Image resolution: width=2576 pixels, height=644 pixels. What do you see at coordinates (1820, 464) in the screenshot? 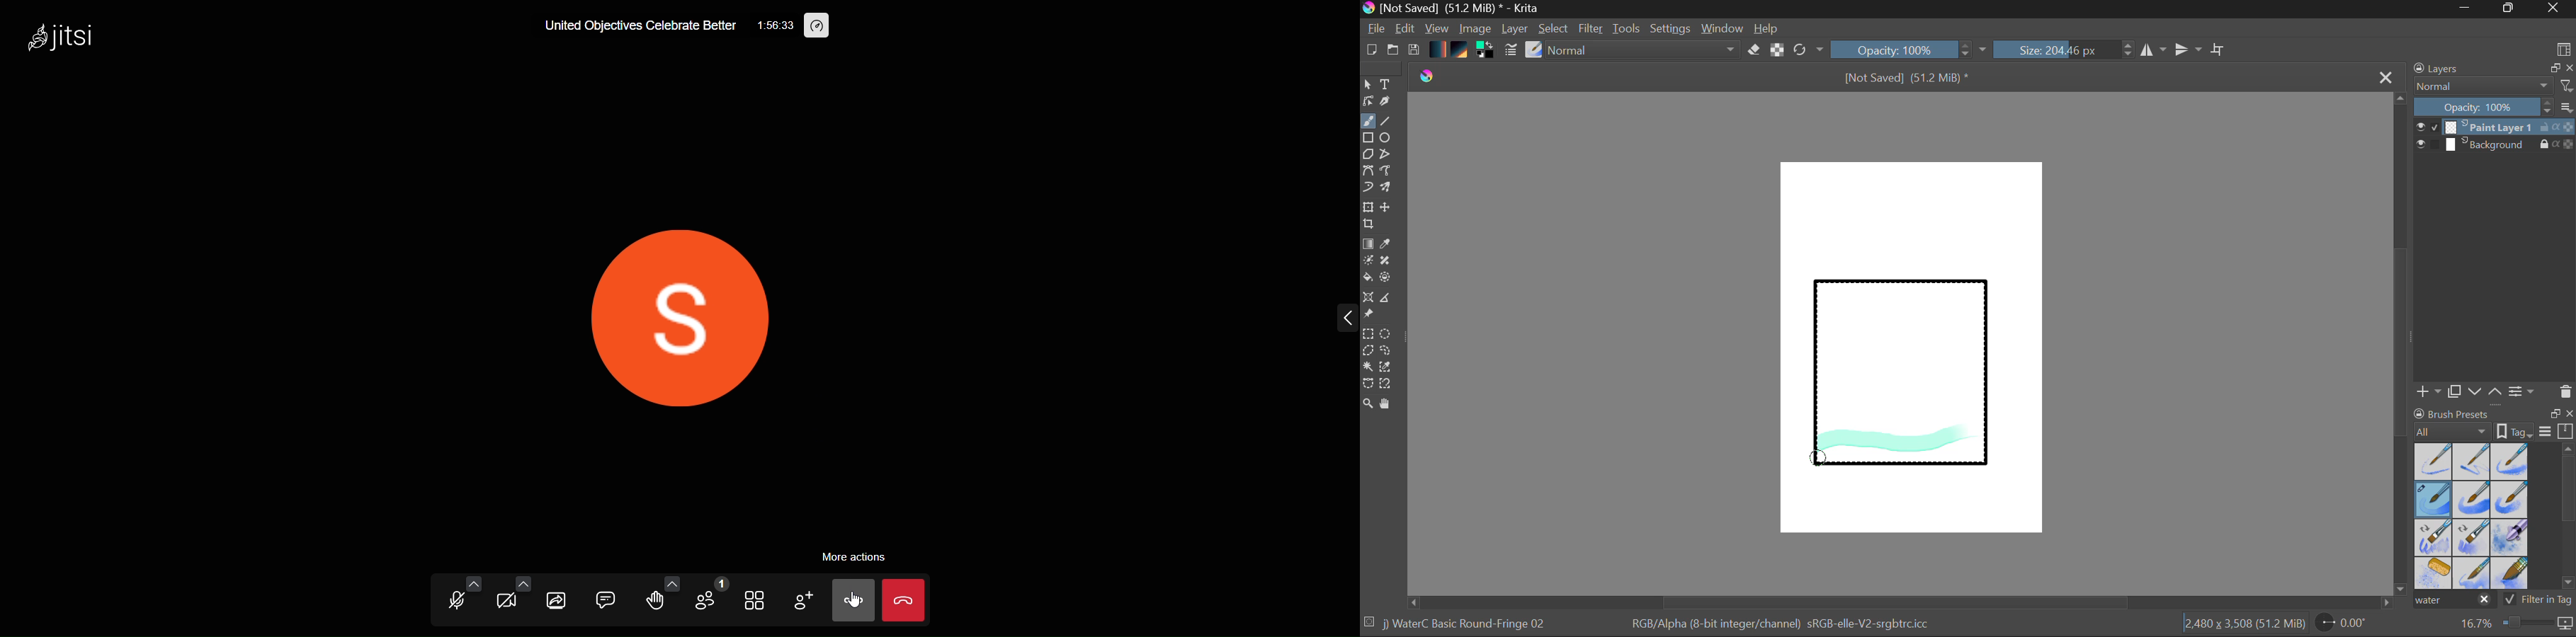
I see `MOUSE_DOWN Stroke 2` at bounding box center [1820, 464].